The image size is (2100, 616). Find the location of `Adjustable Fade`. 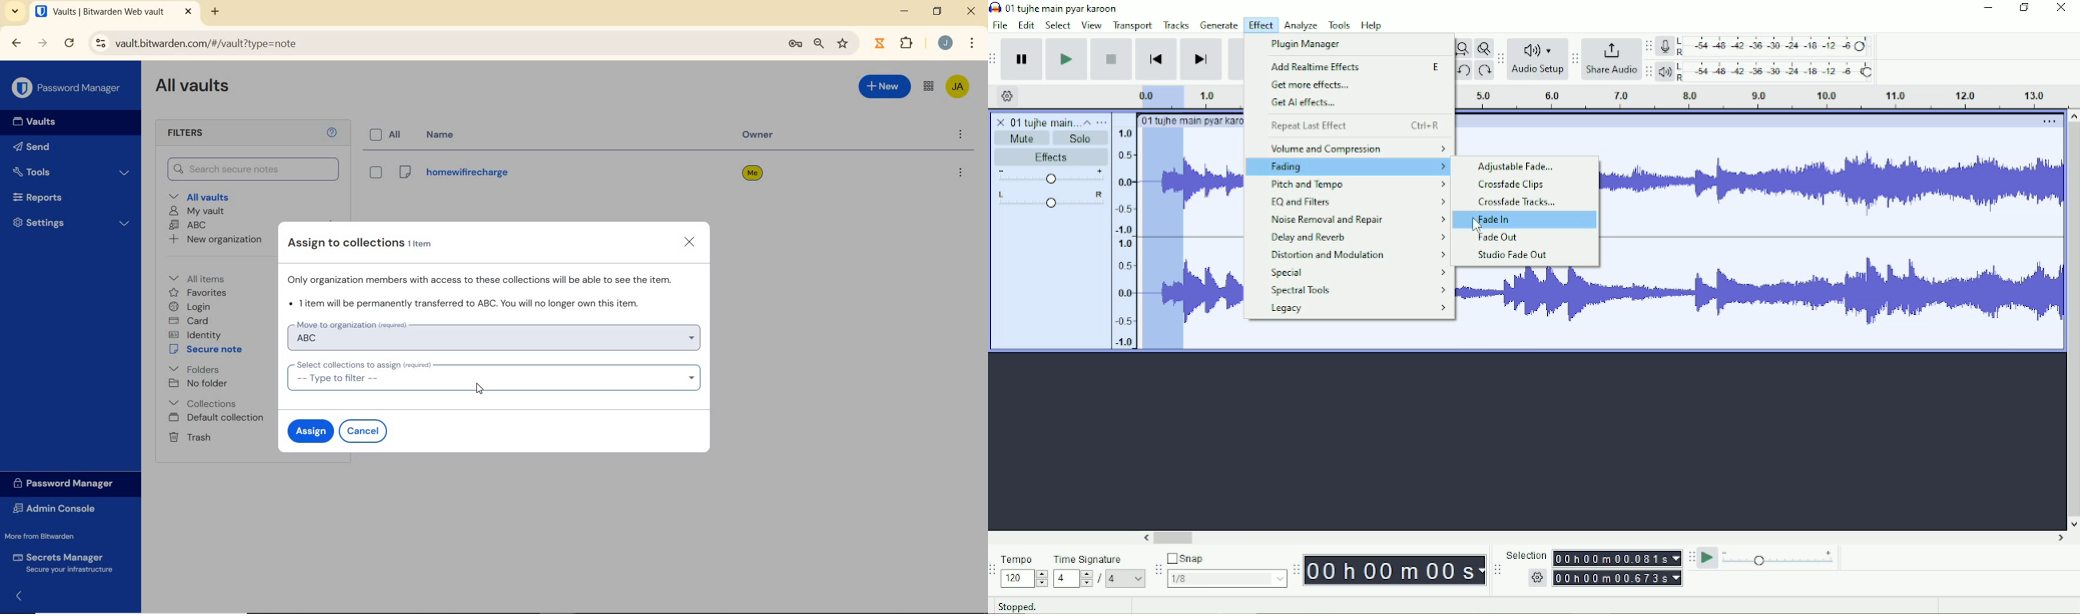

Adjustable Fade is located at coordinates (1516, 167).